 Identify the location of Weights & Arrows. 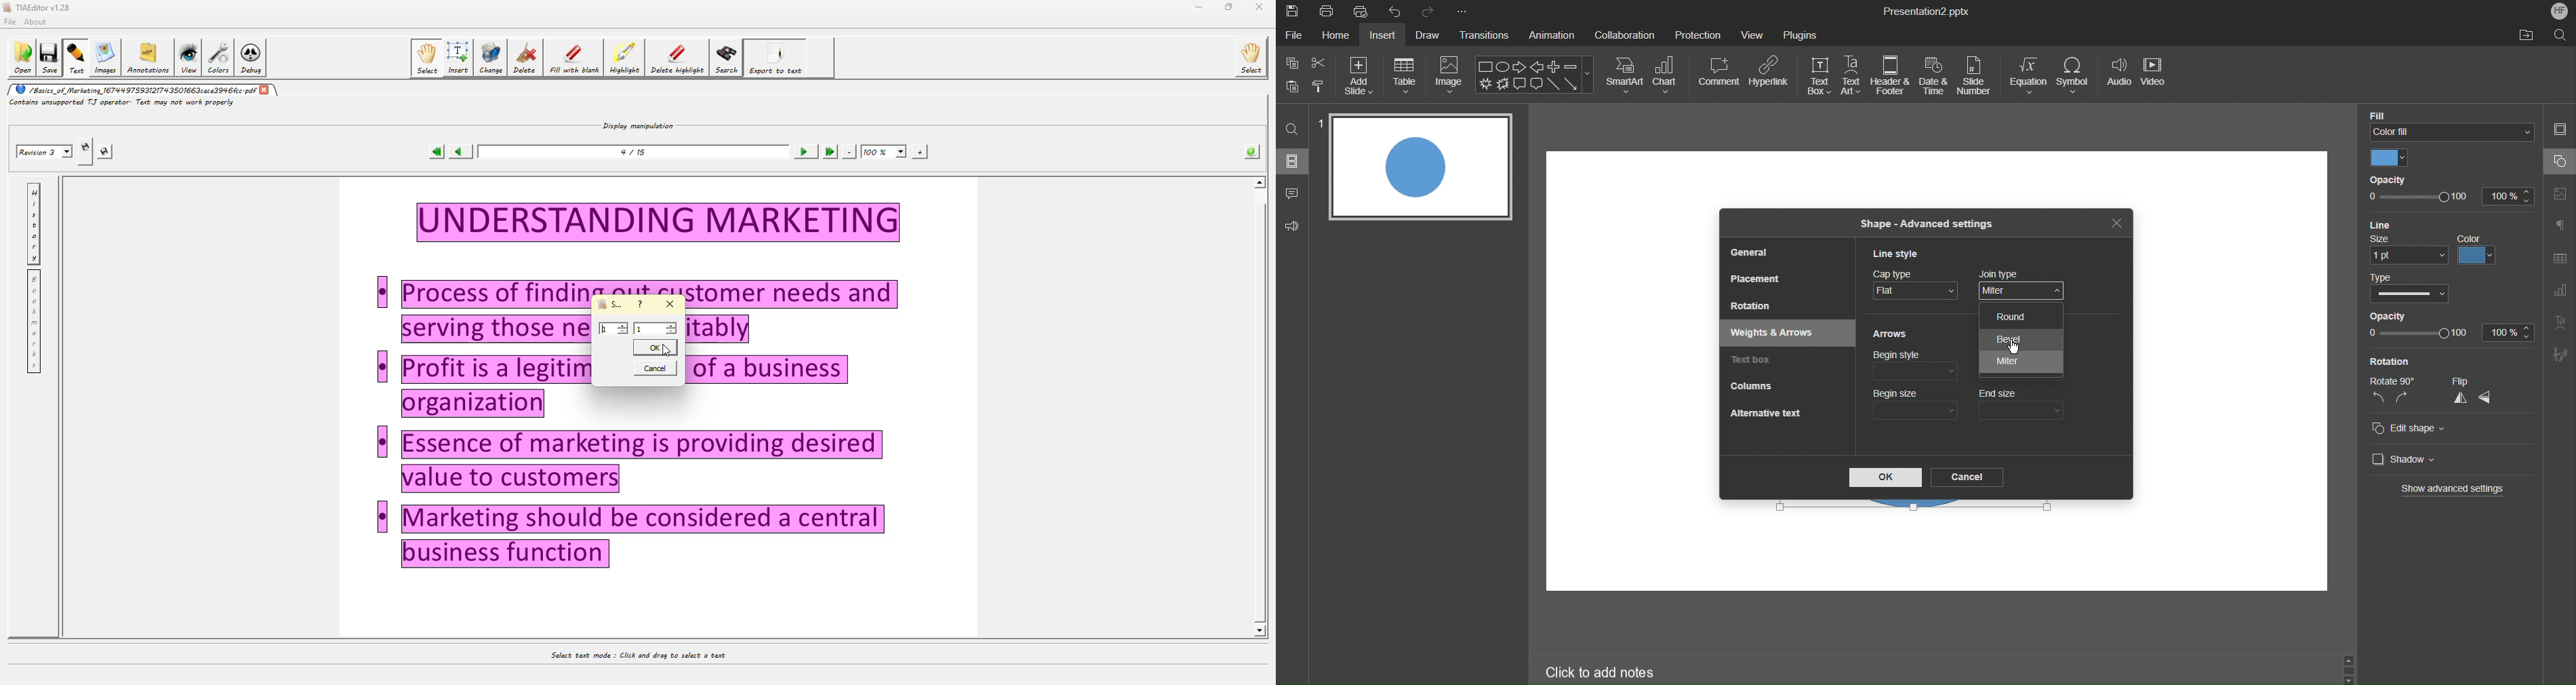
(1779, 334).